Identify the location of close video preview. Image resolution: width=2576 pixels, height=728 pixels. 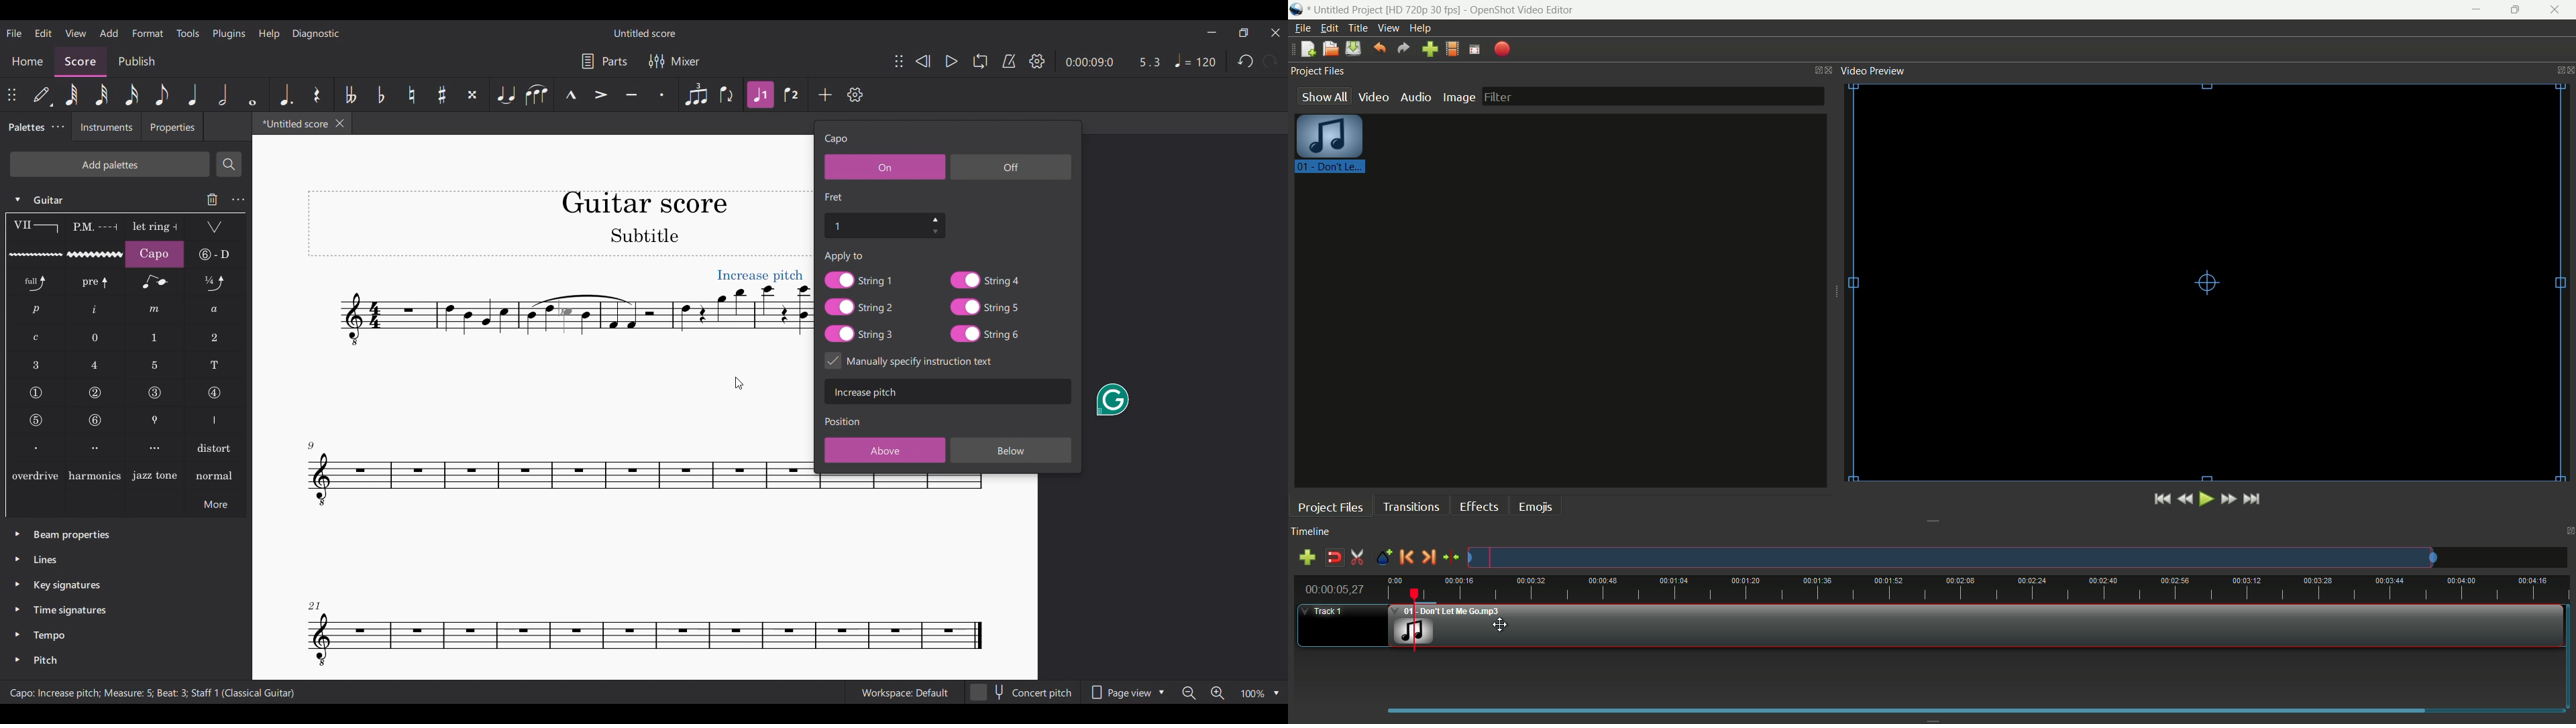
(2568, 69).